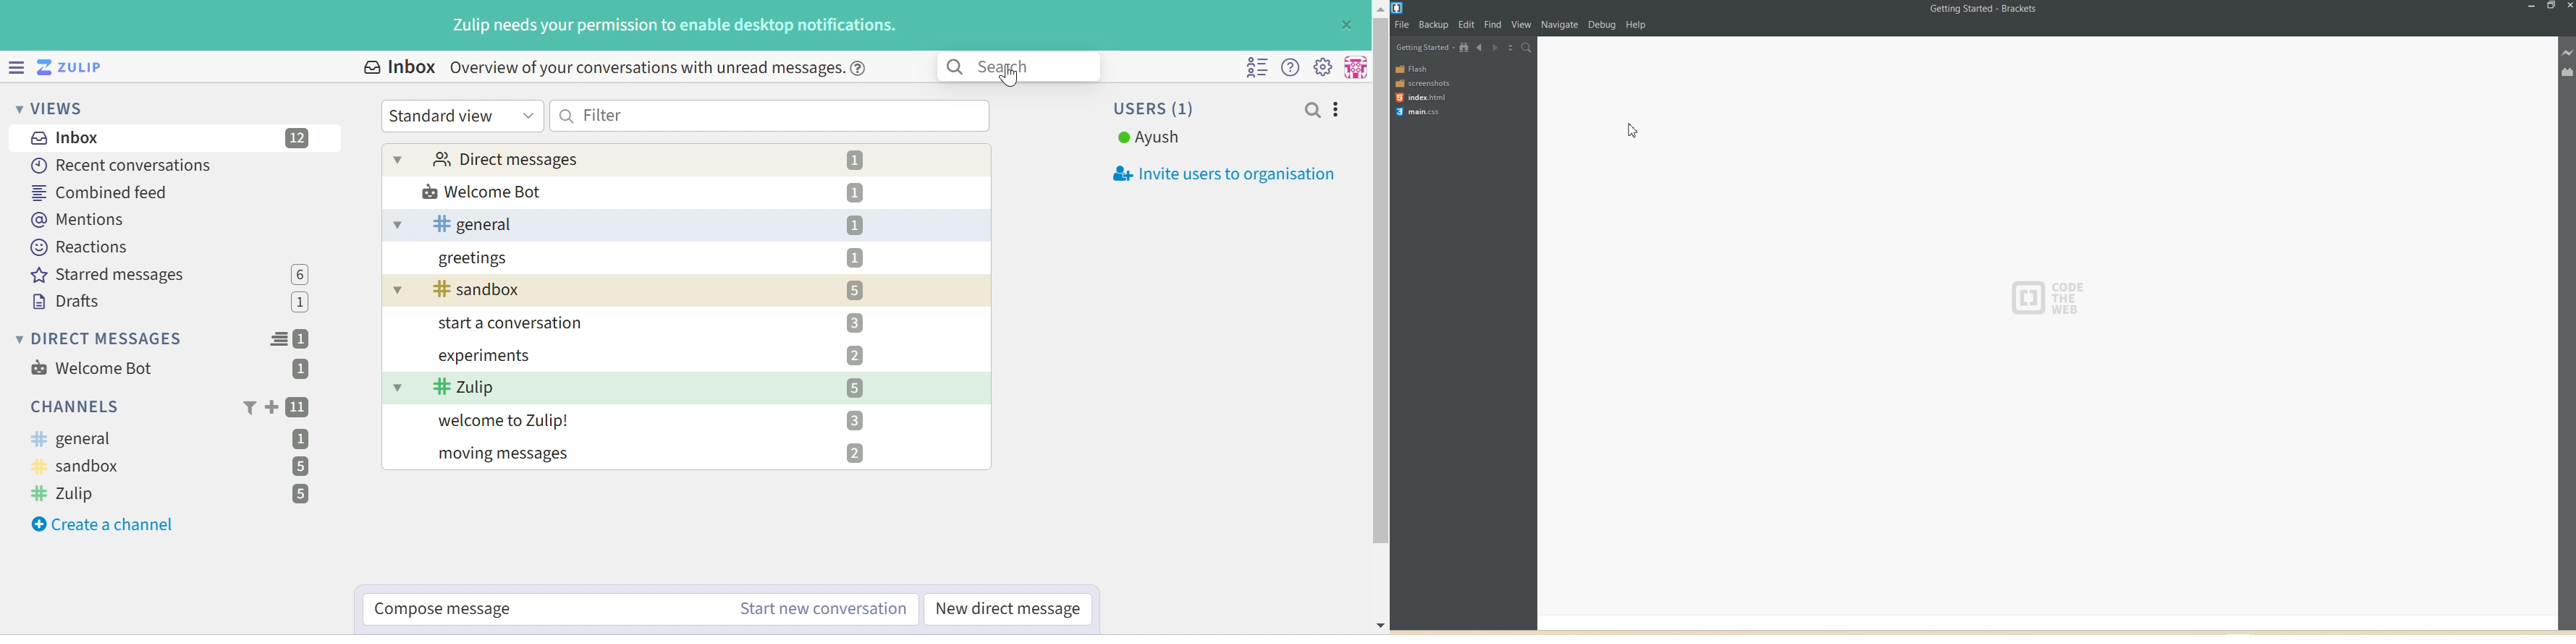 The width and height of the screenshot is (2576, 644). Describe the element at coordinates (659, 69) in the screenshot. I see `Overview of your conversations wit unread messages.` at that location.